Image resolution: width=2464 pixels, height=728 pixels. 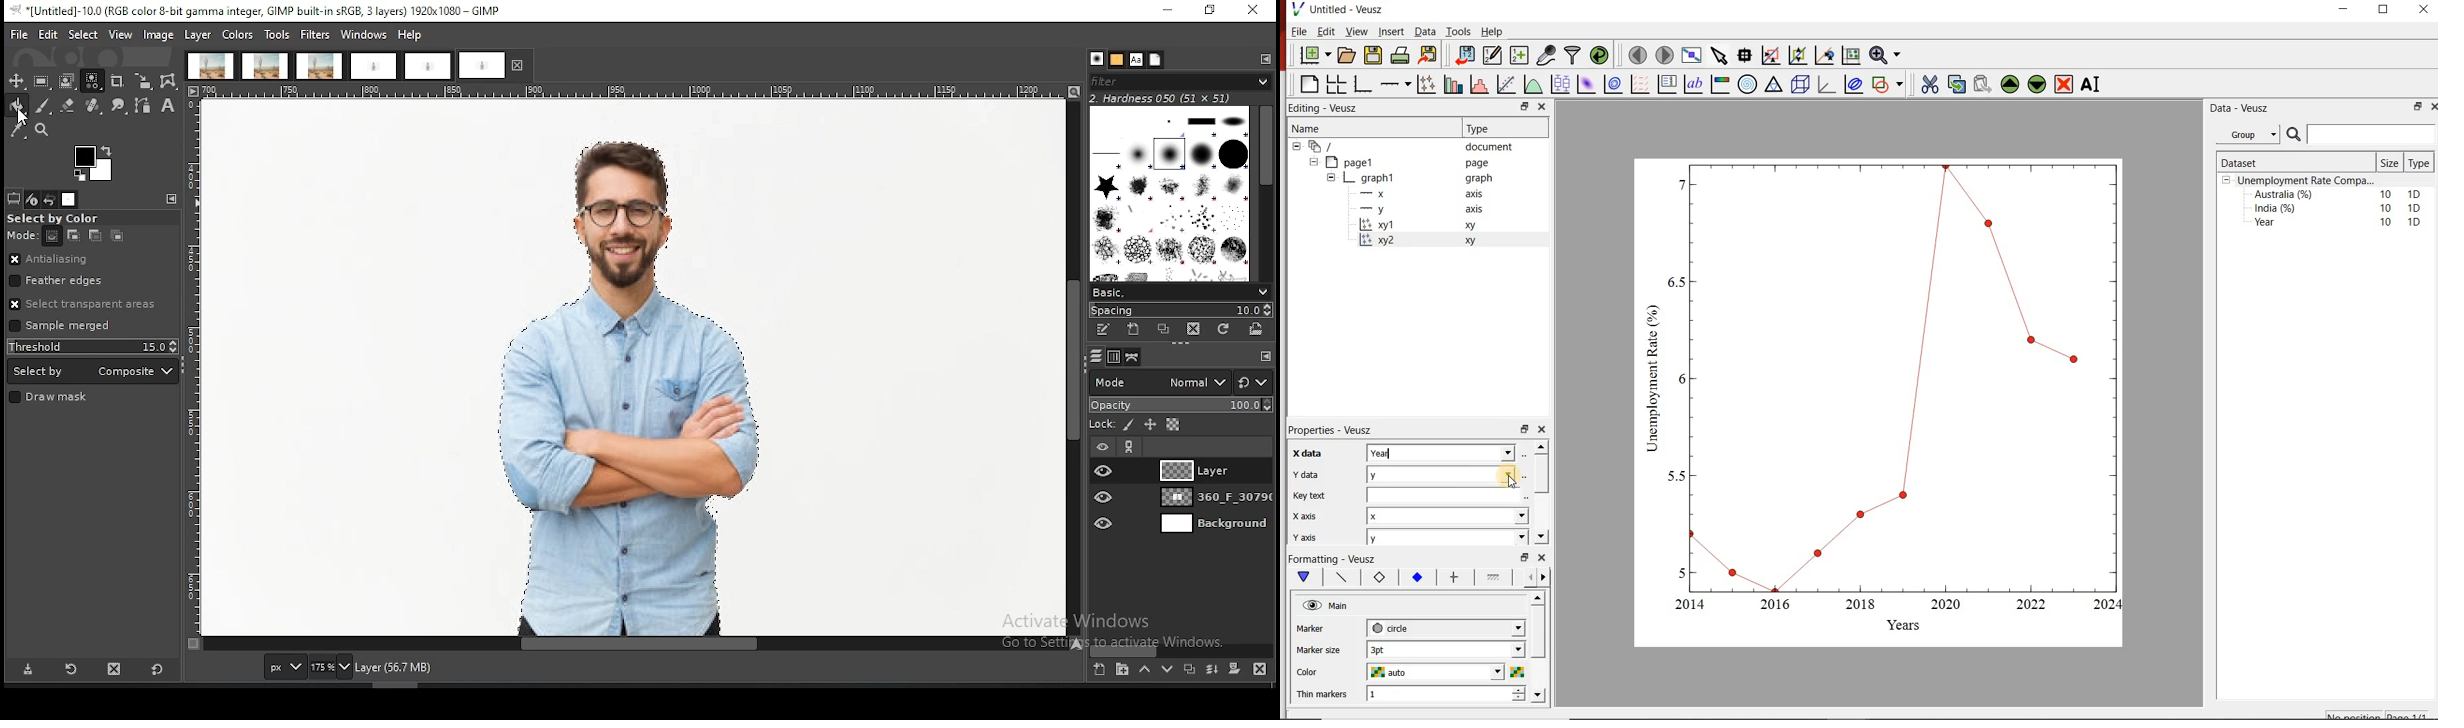 What do you see at coordinates (51, 397) in the screenshot?
I see `draw mask` at bounding box center [51, 397].